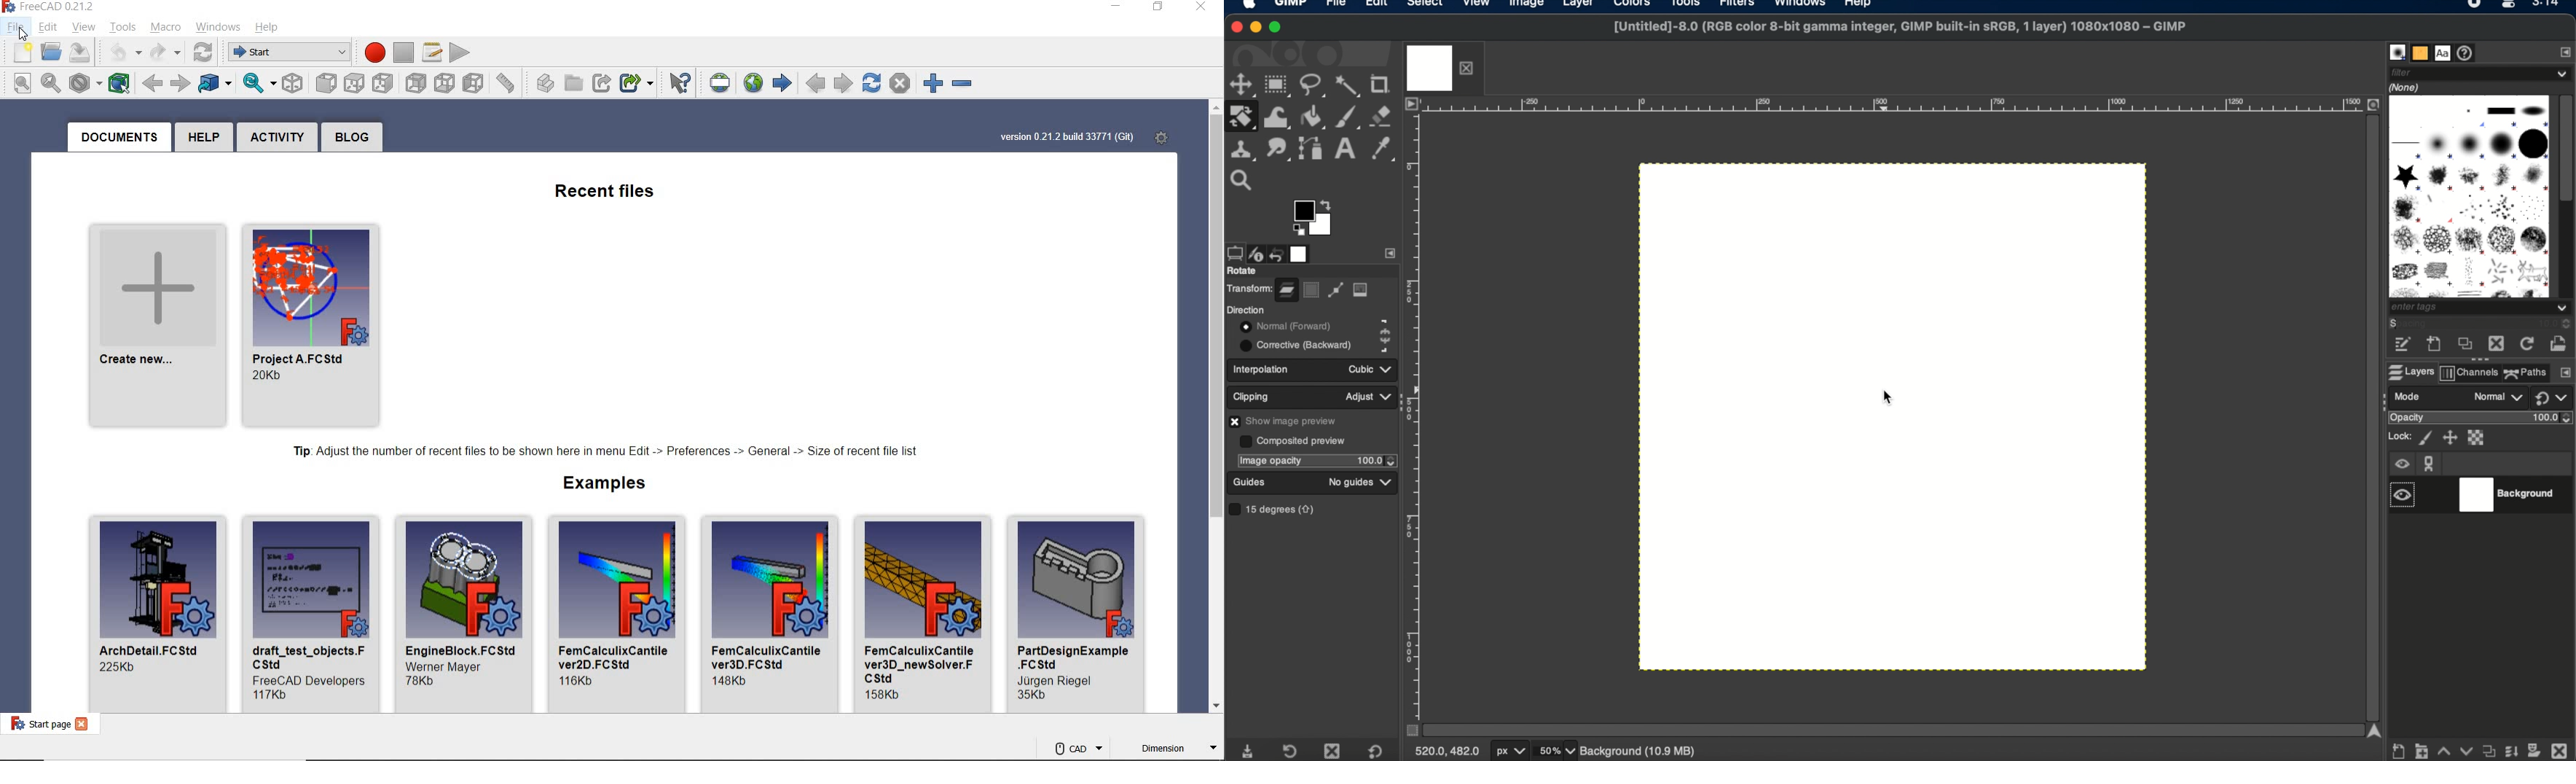 The image size is (2576, 784). What do you see at coordinates (607, 484) in the screenshot?
I see `EXAMPLES` at bounding box center [607, 484].